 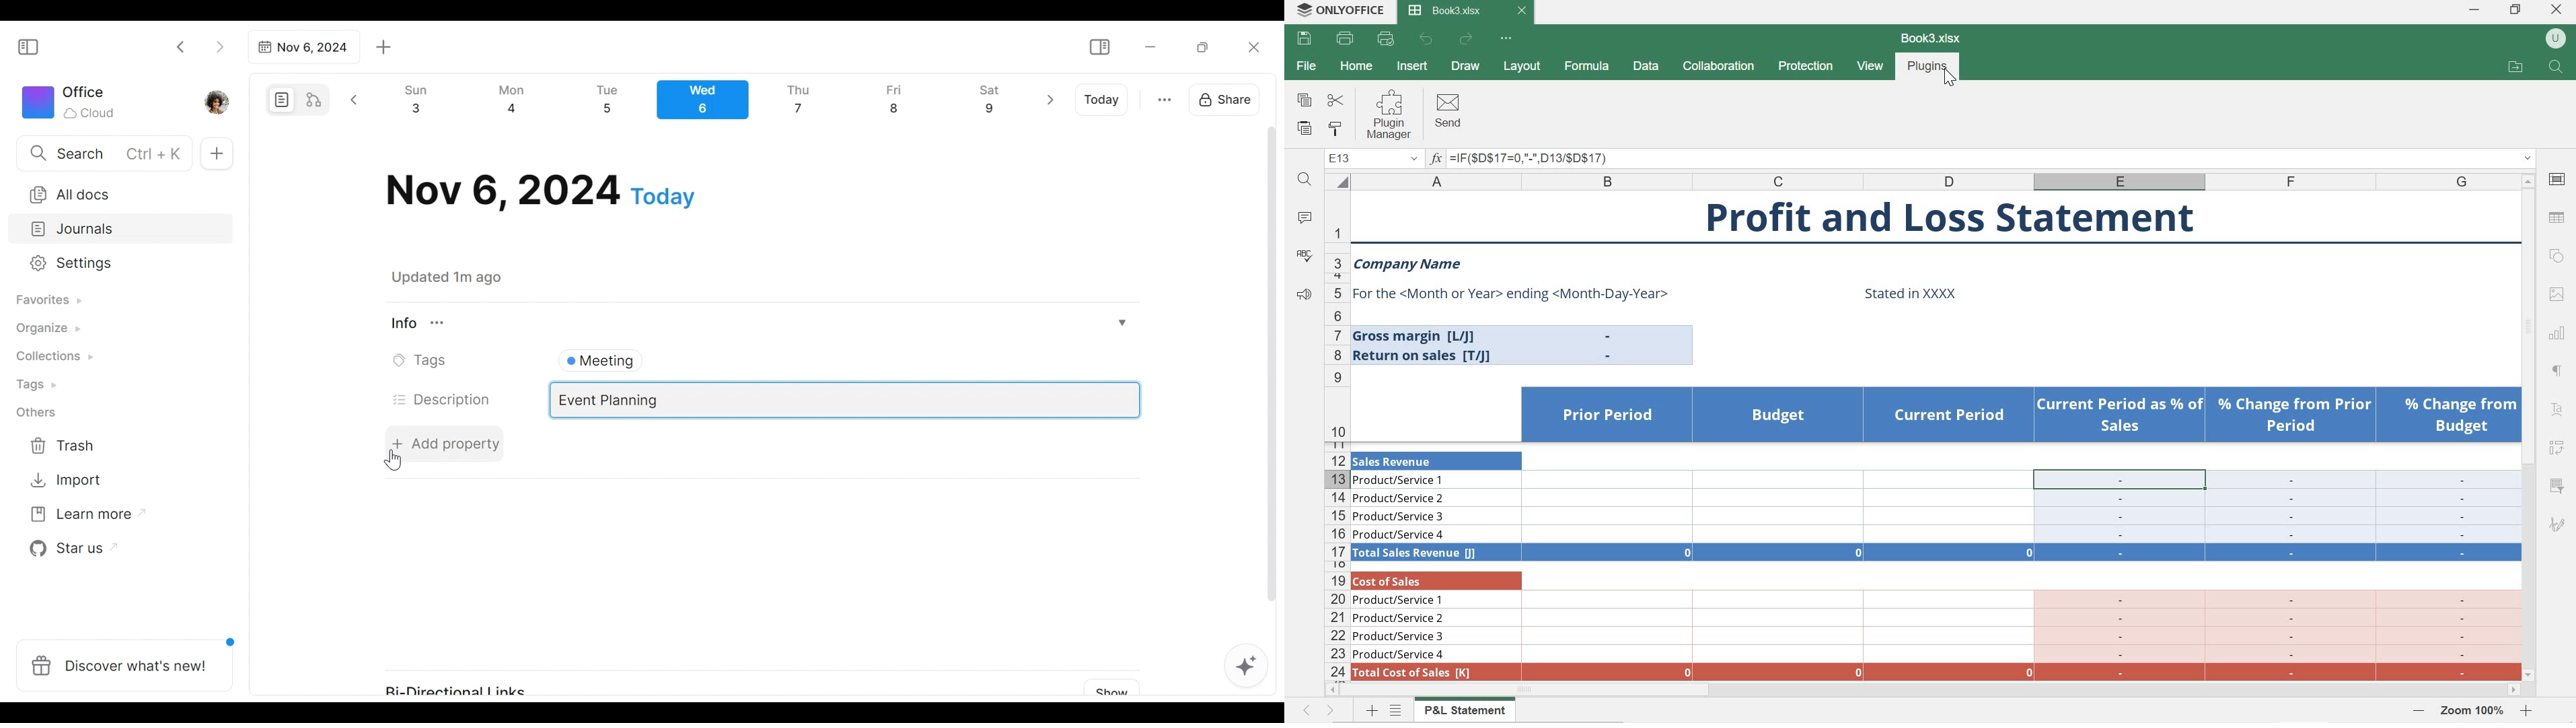 What do you see at coordinates (2472, 9) in the screenshot?
I see `minimize` at bounding box center [2472, 9].